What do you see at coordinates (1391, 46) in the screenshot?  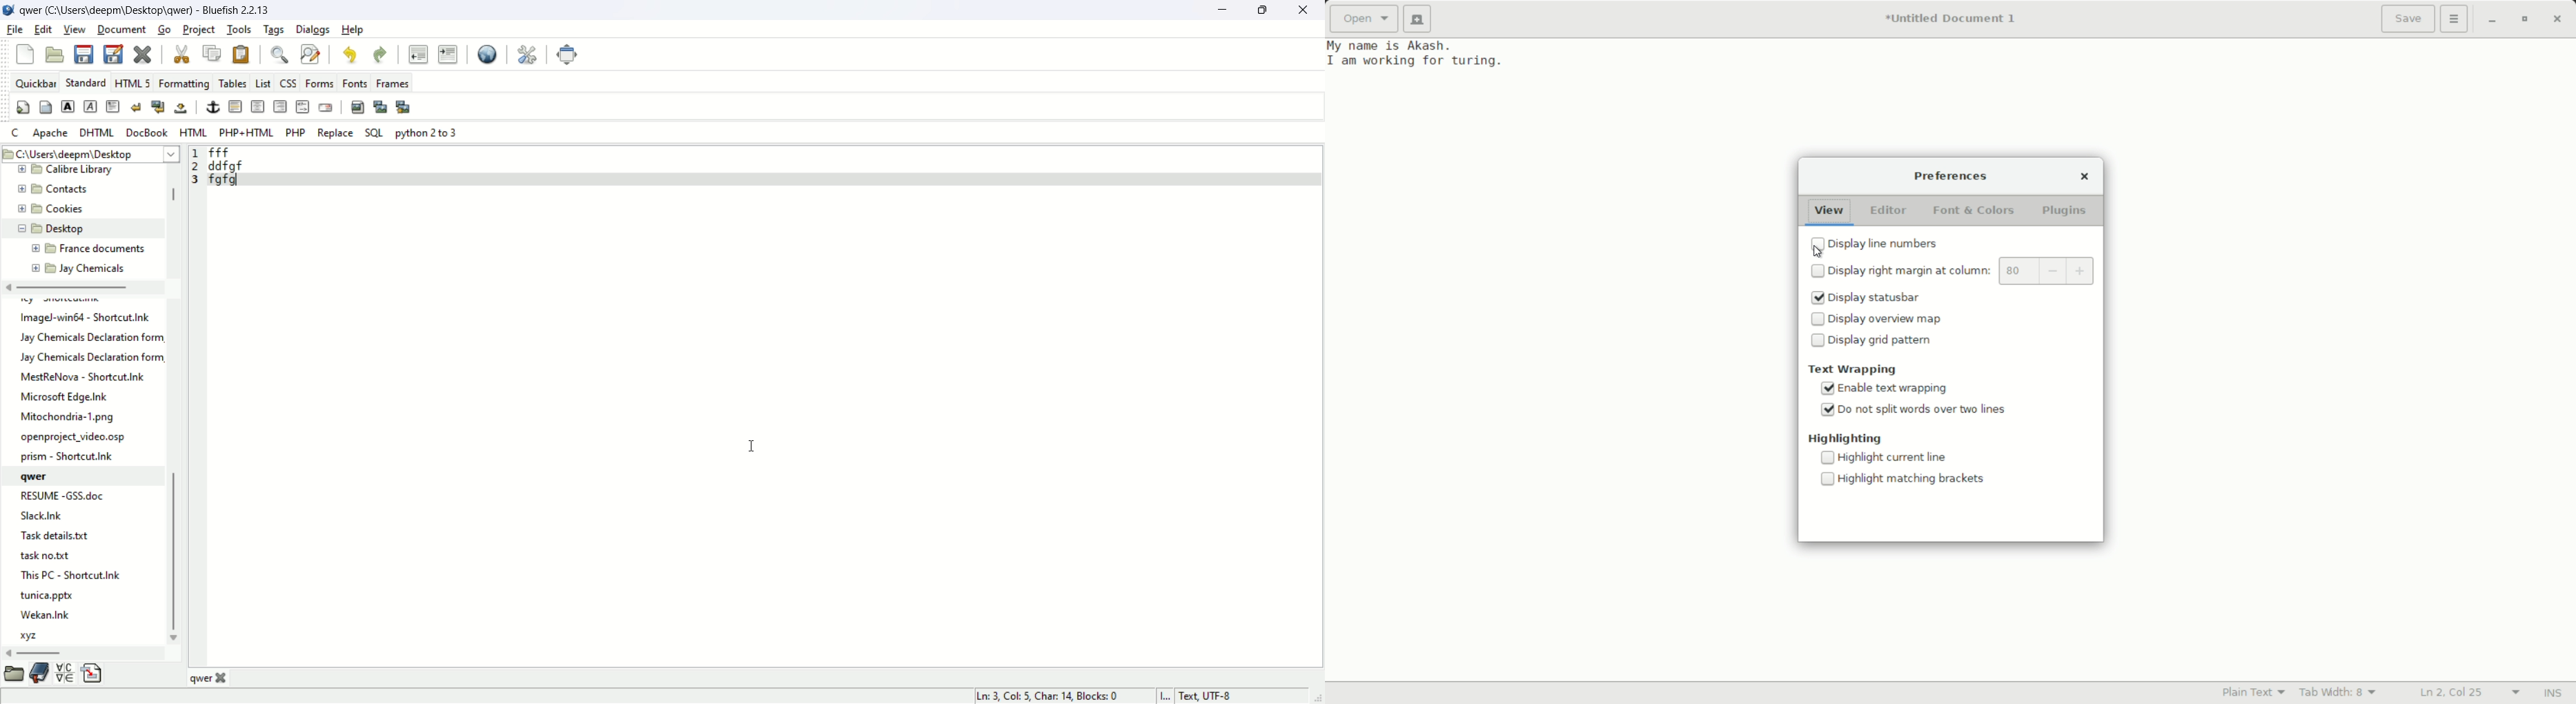 I see `My name is Akash.` at bounding box center [1391, 46].